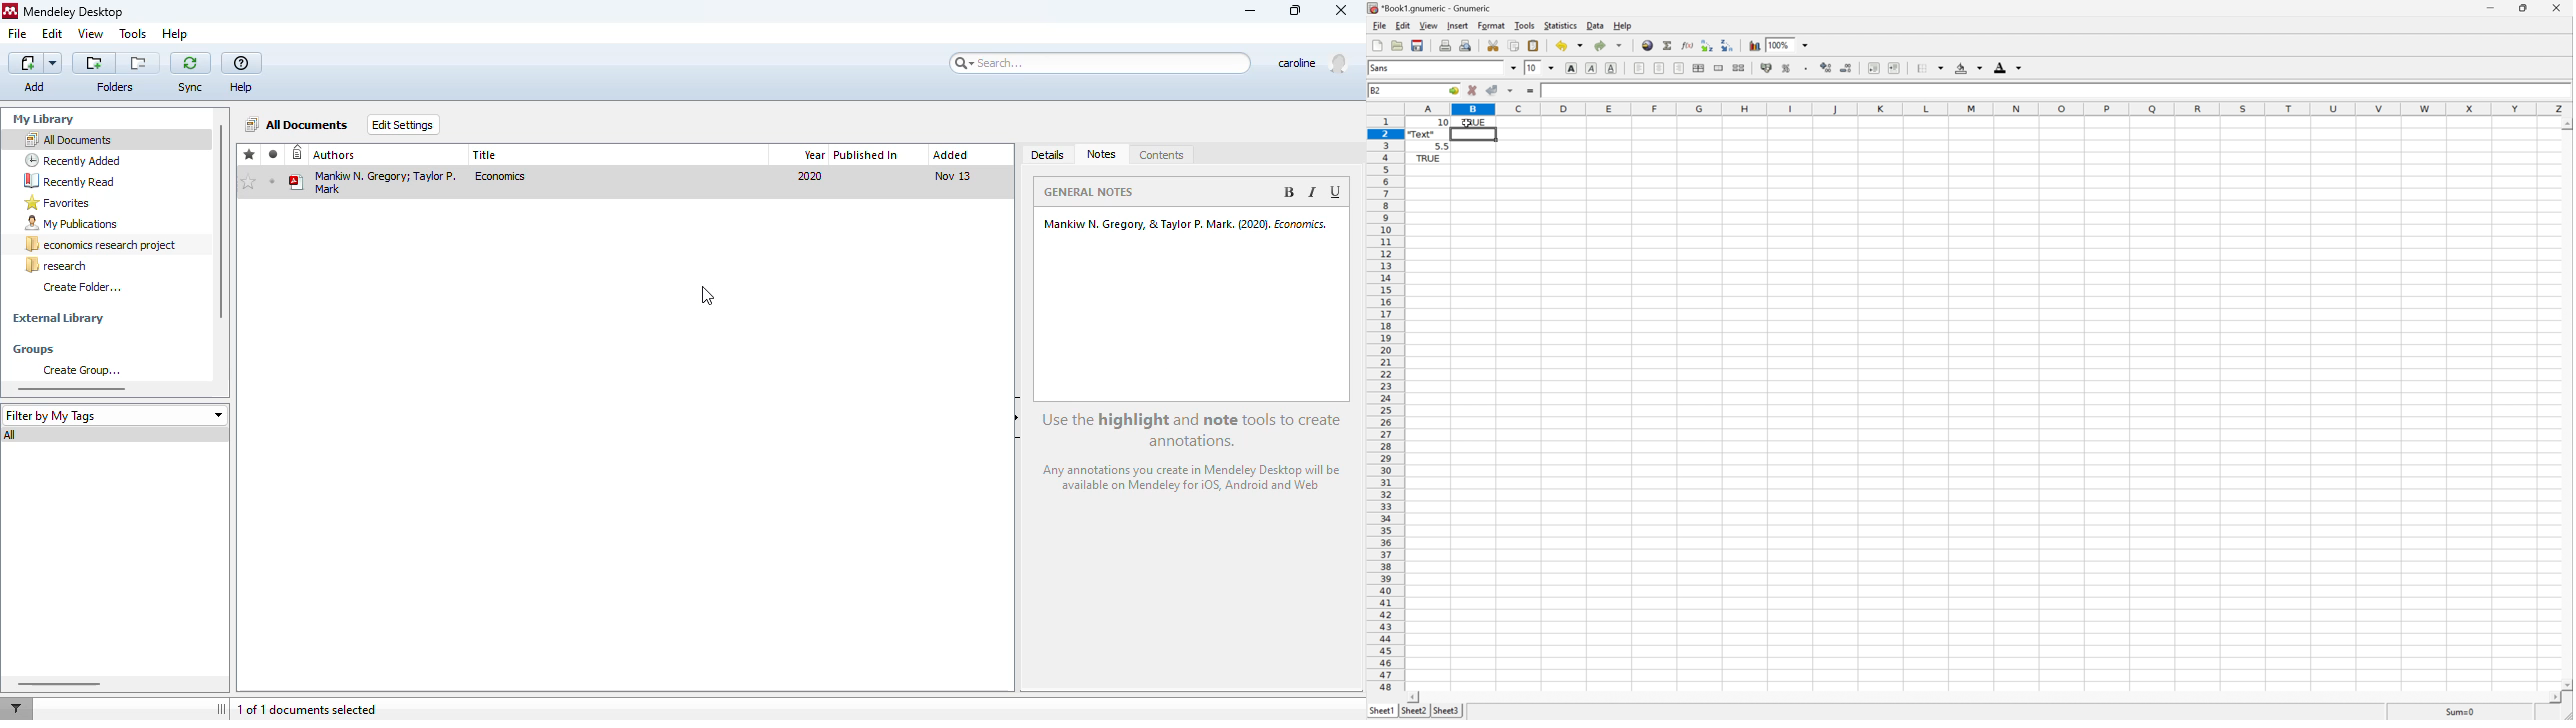  What do you see at coordinates (1699, 68) in the screenshot?
I see ` Center horizontally across selection` at bounding box center [1699, 68].